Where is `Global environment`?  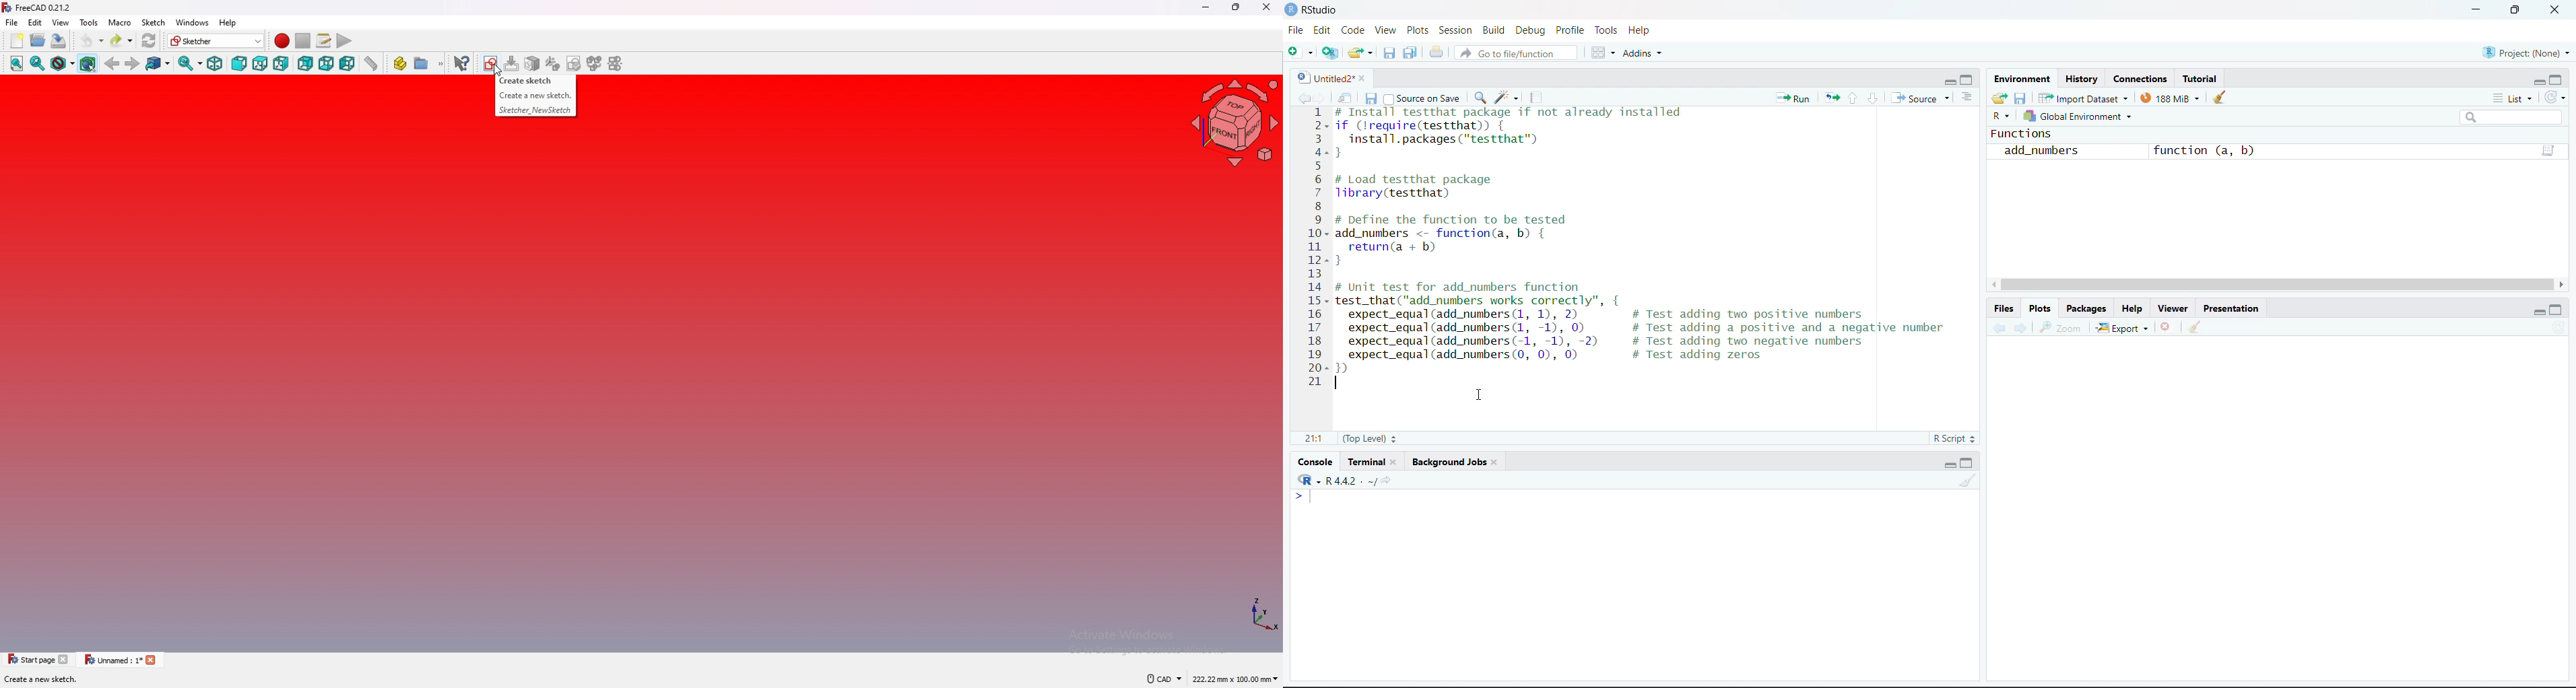
Global environment is located at coordinates (2080, 116).